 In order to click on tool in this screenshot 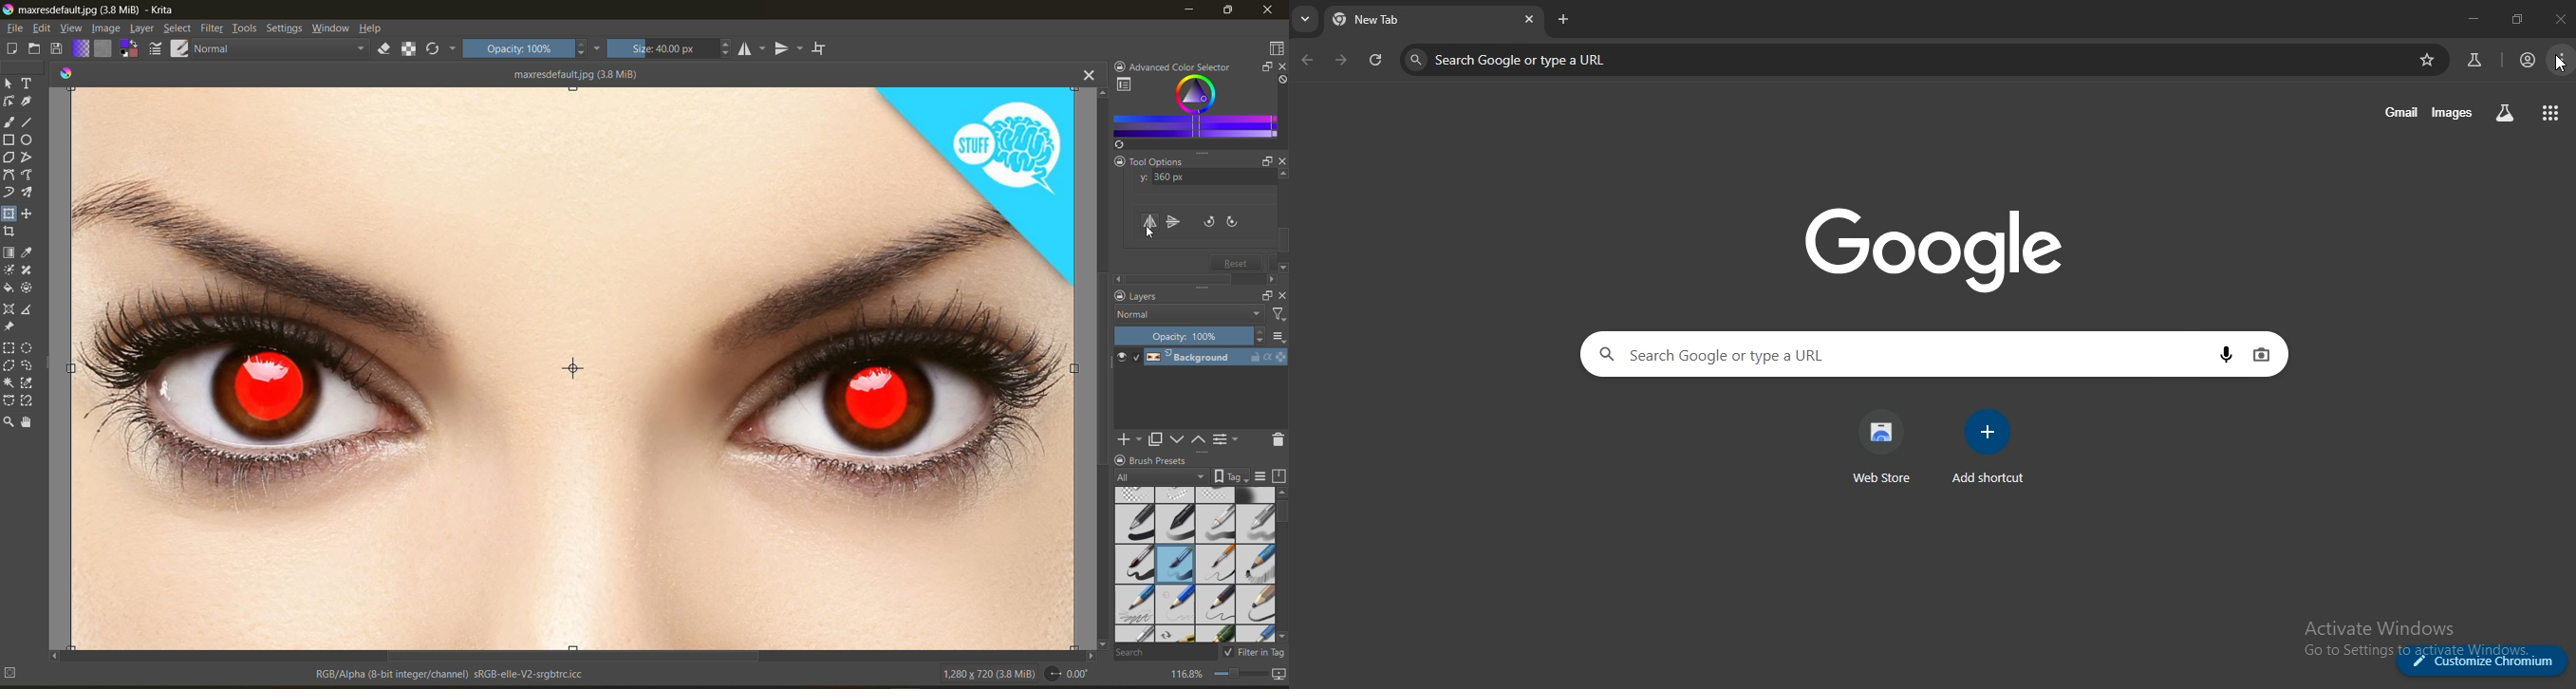, I will do `click(9, 381)`.